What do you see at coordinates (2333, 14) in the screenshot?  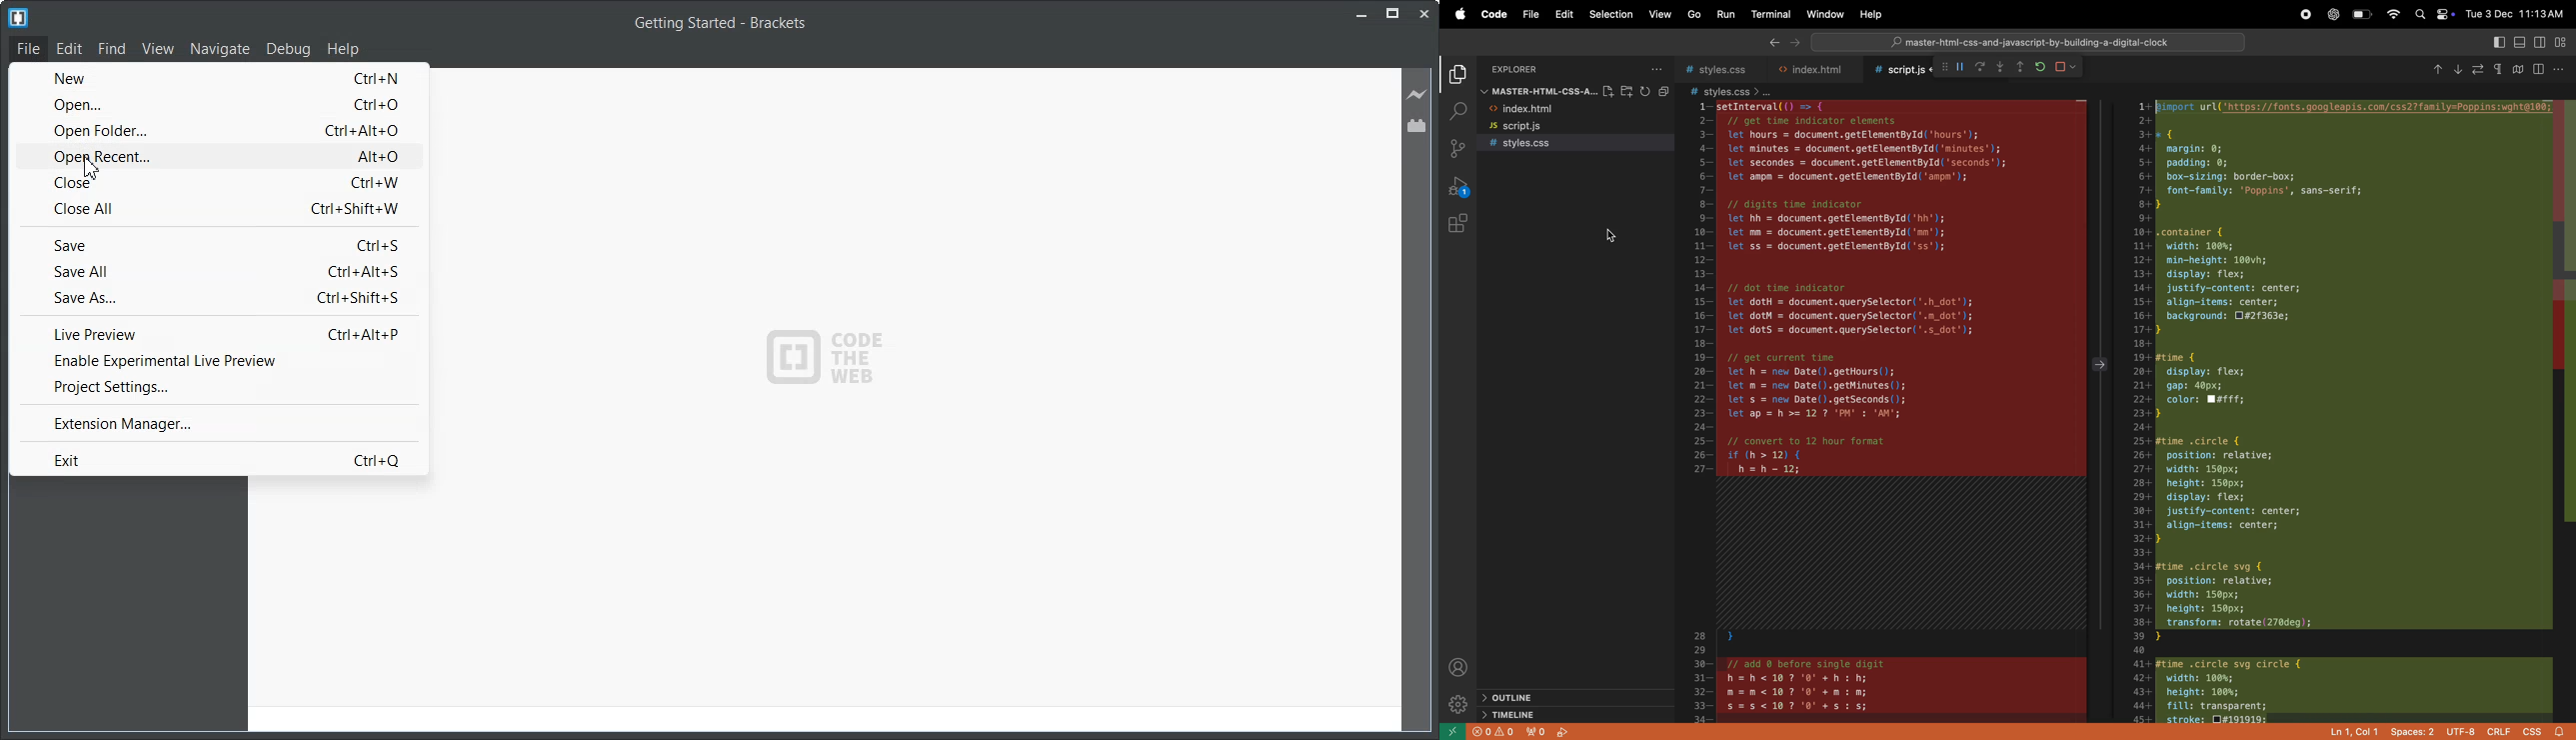 I see `chatgpt` at bounding box center [2333, 14].